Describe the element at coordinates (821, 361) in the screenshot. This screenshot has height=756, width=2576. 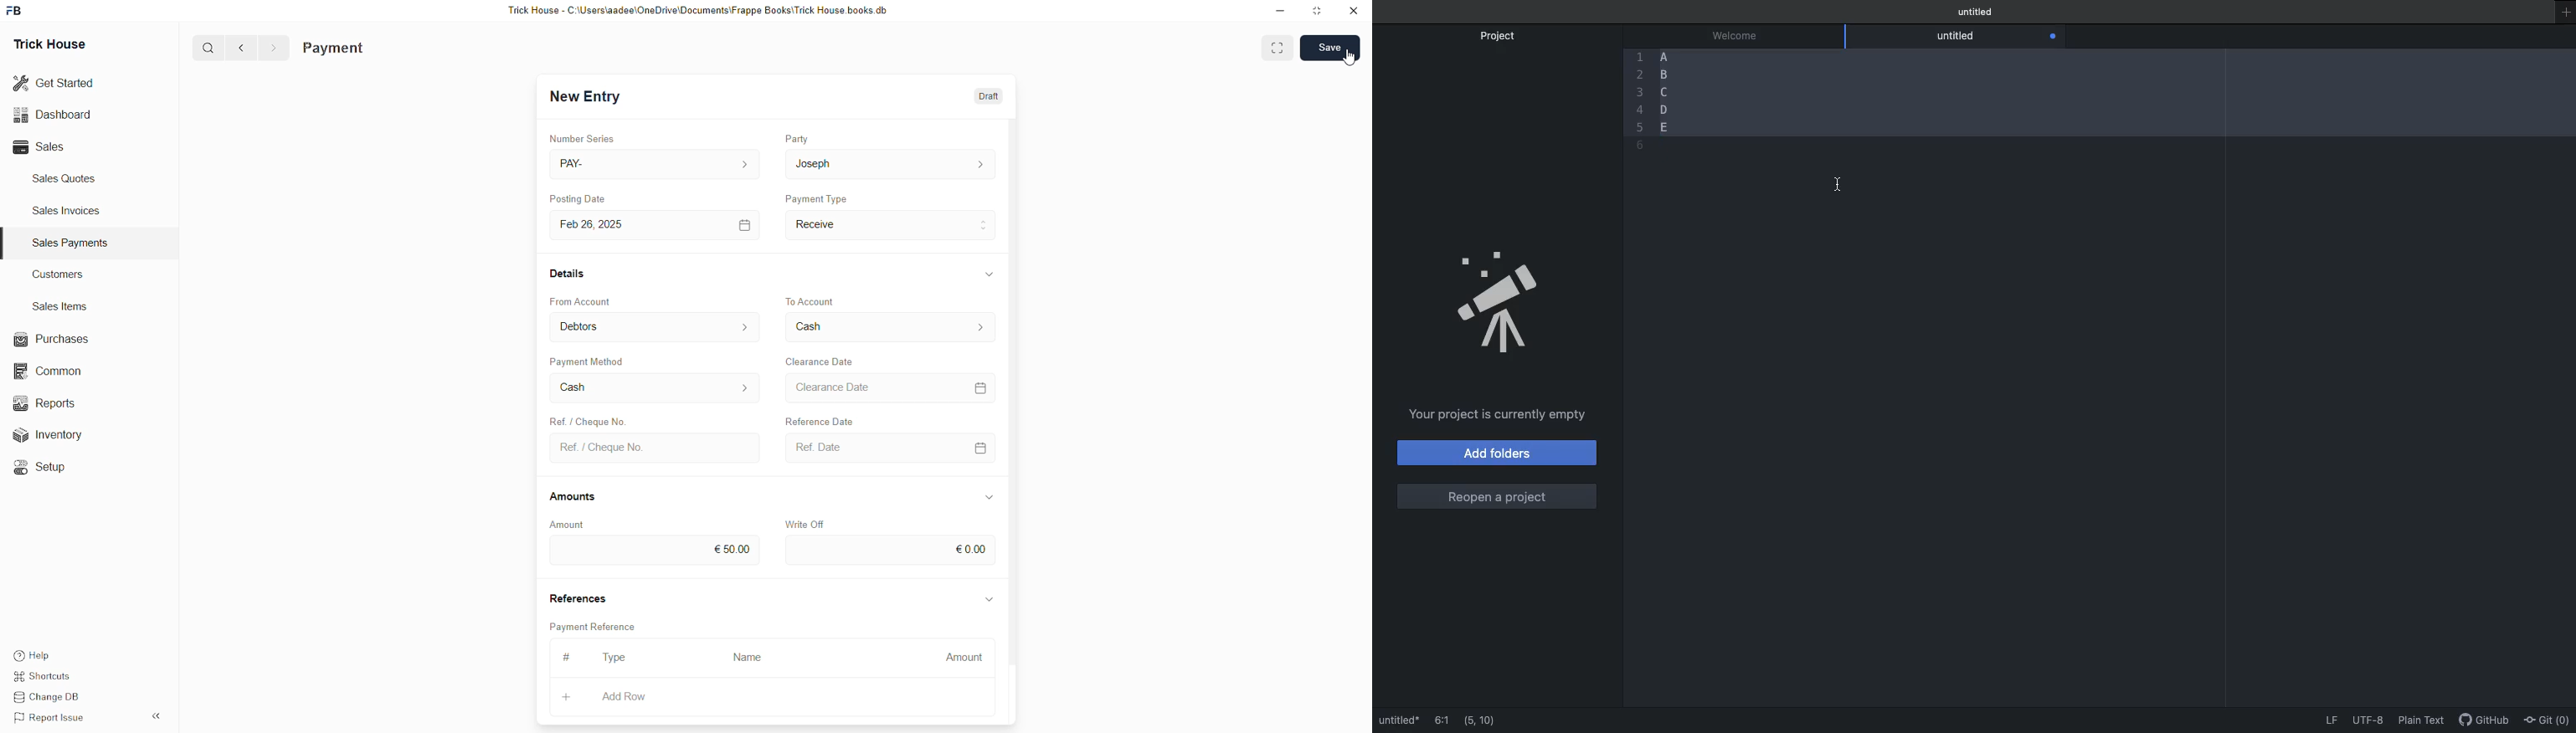
I see `Clearance Date` at that location.